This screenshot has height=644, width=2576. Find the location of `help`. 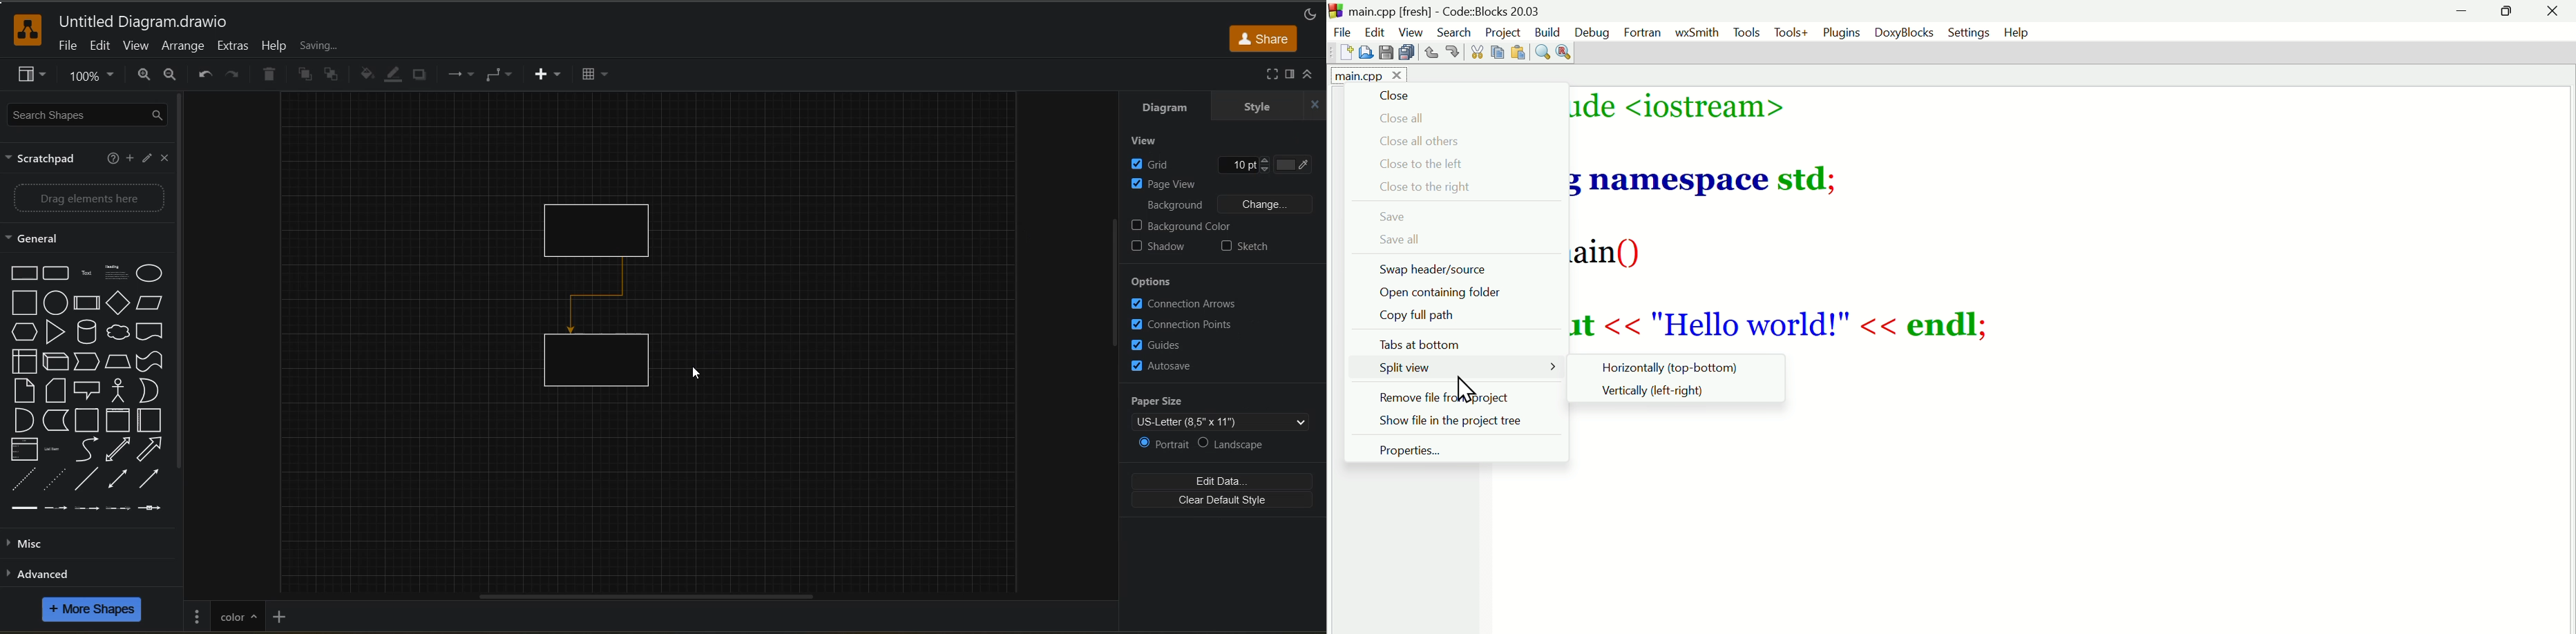

help is located at coordinates (111, 160).